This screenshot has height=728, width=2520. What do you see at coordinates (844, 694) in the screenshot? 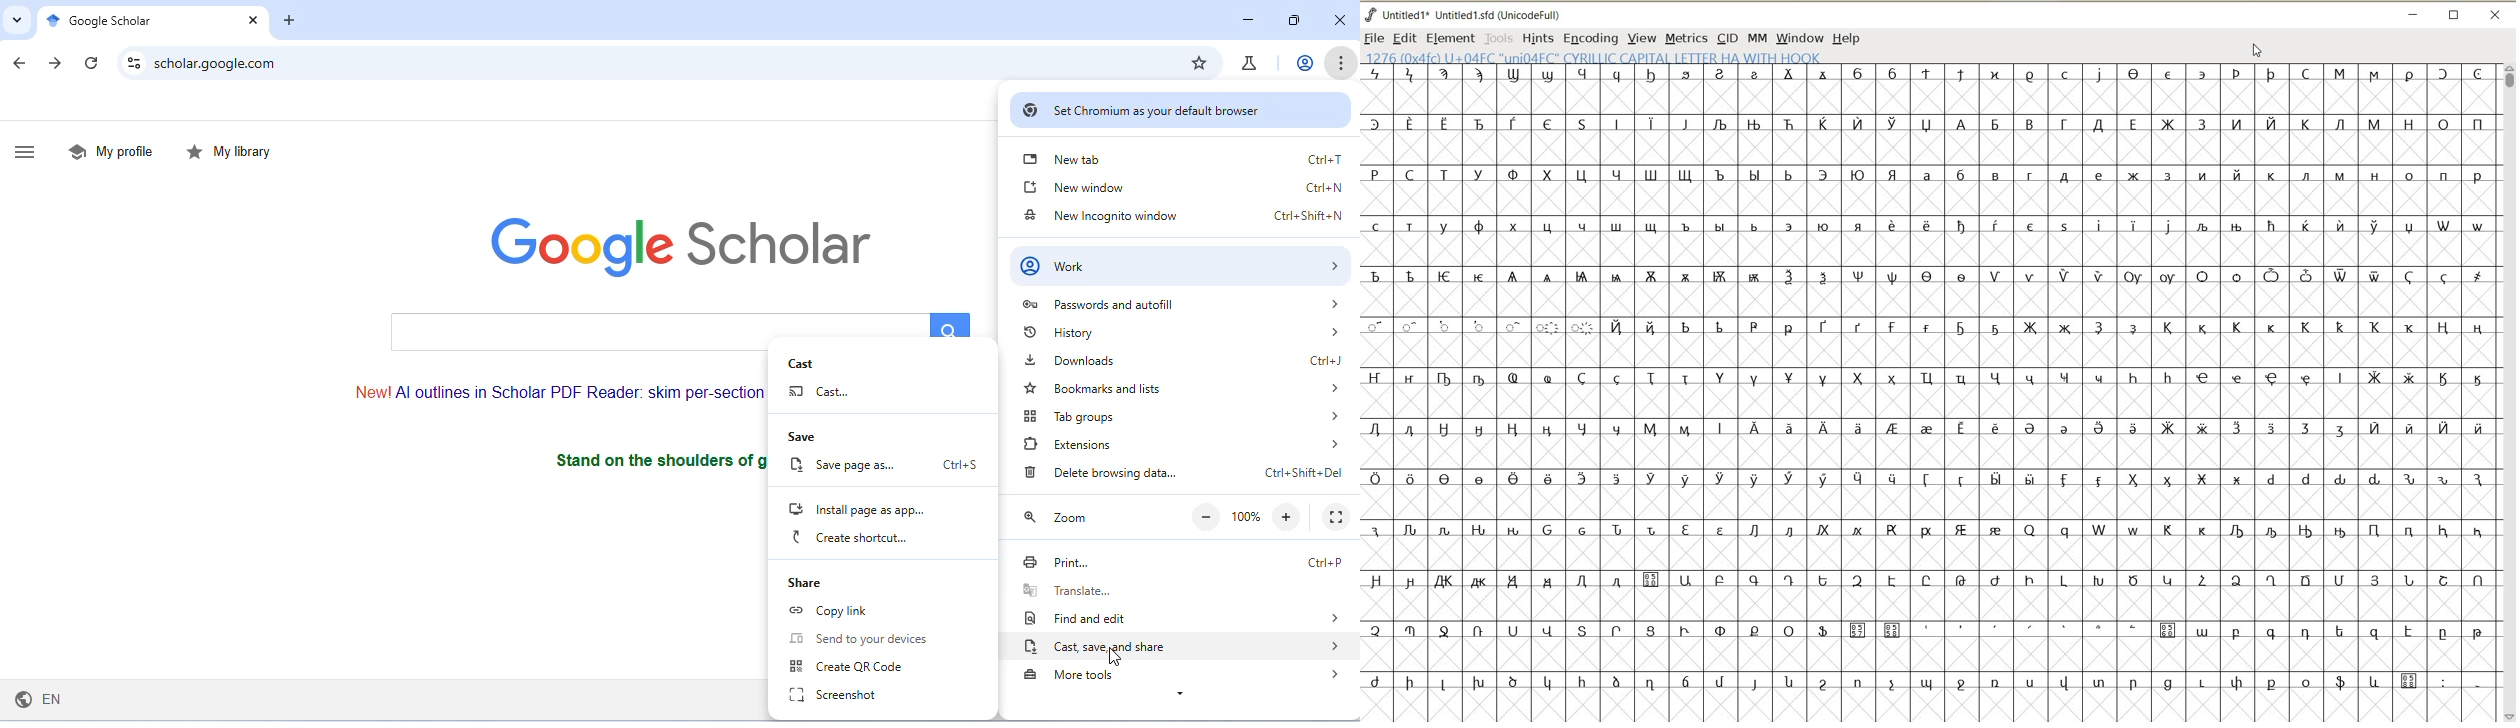
I see `screenshot` at bounding box center [844, 694].